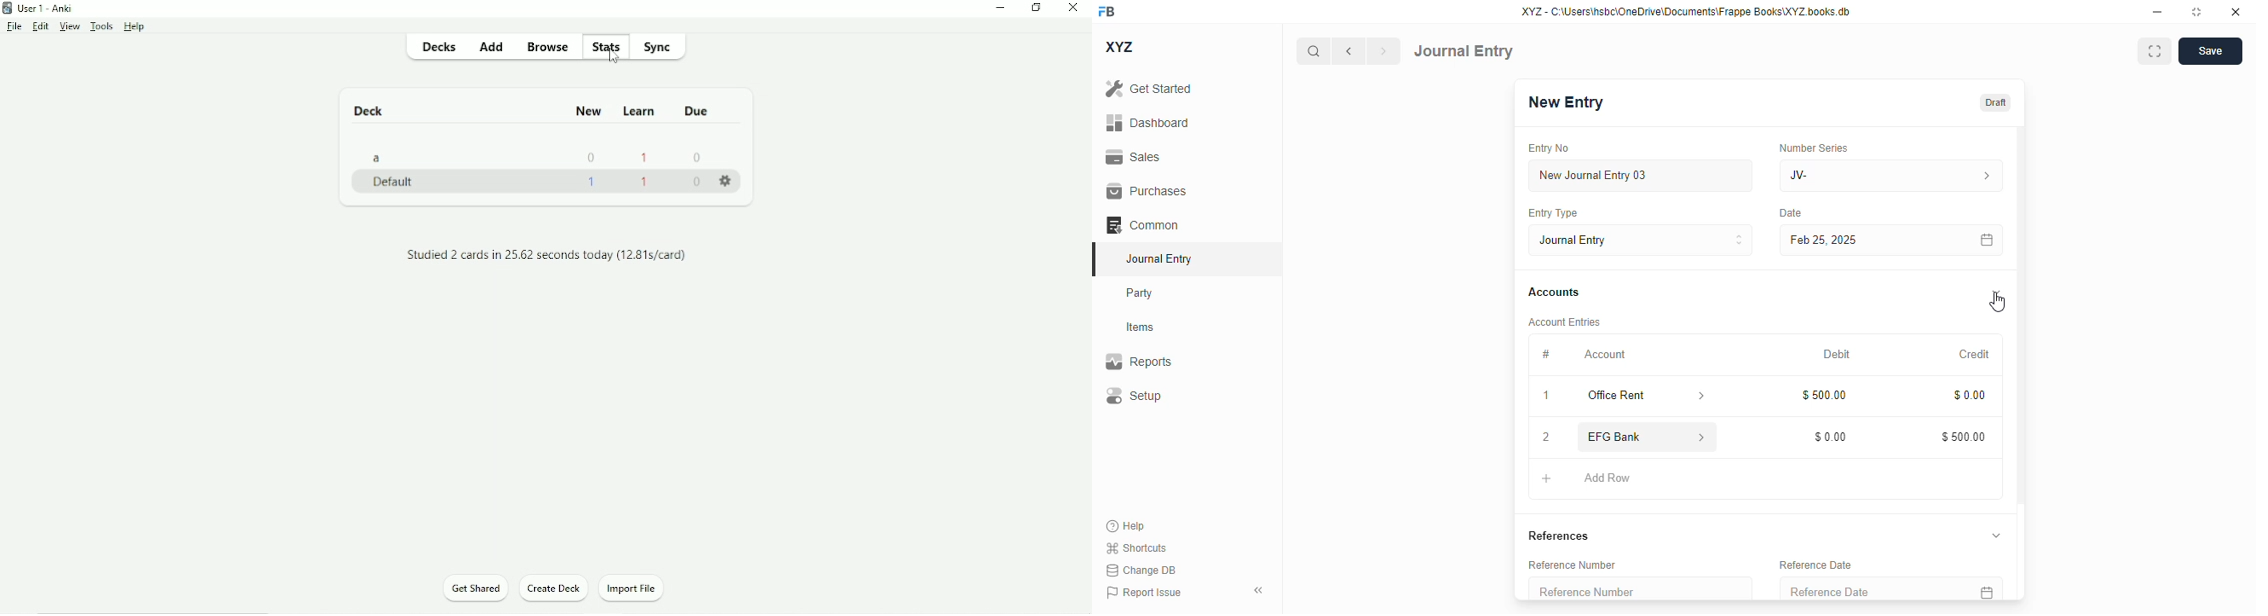 The width and height of the screenshot is (2268, 616). I want to click on reference date, so click(1860, 589).